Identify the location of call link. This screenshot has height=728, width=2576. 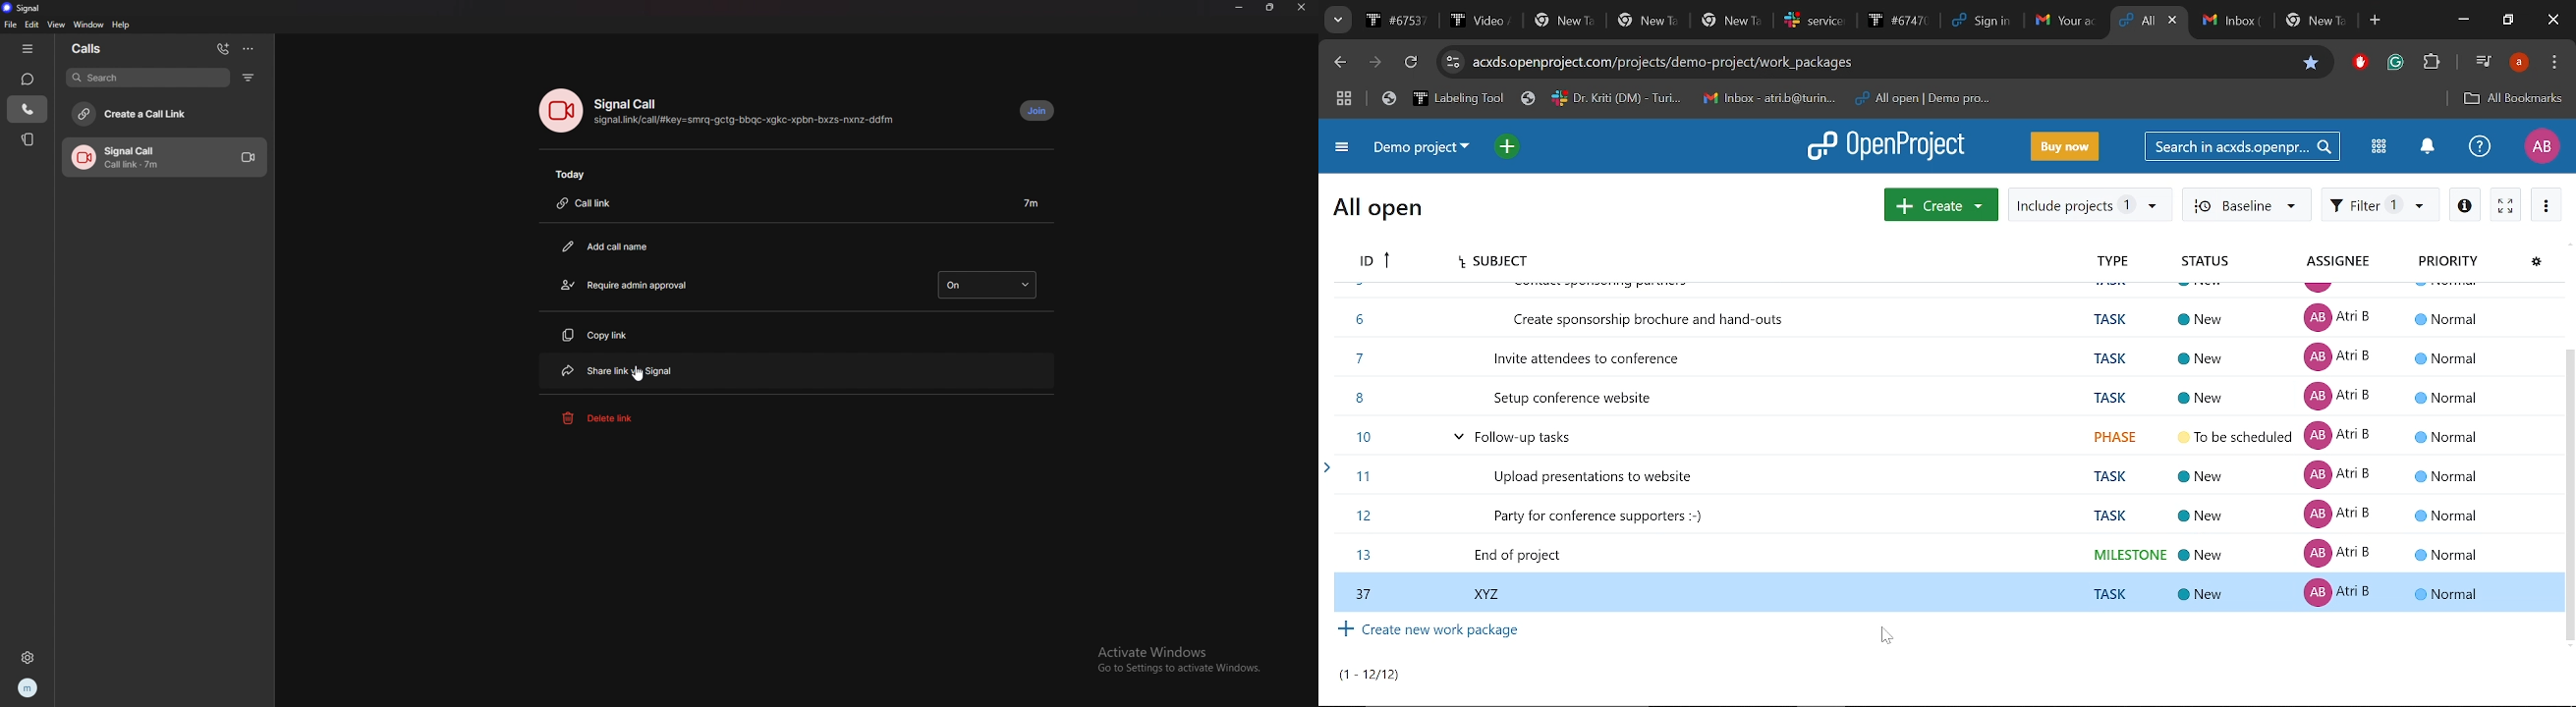
(592, 205).